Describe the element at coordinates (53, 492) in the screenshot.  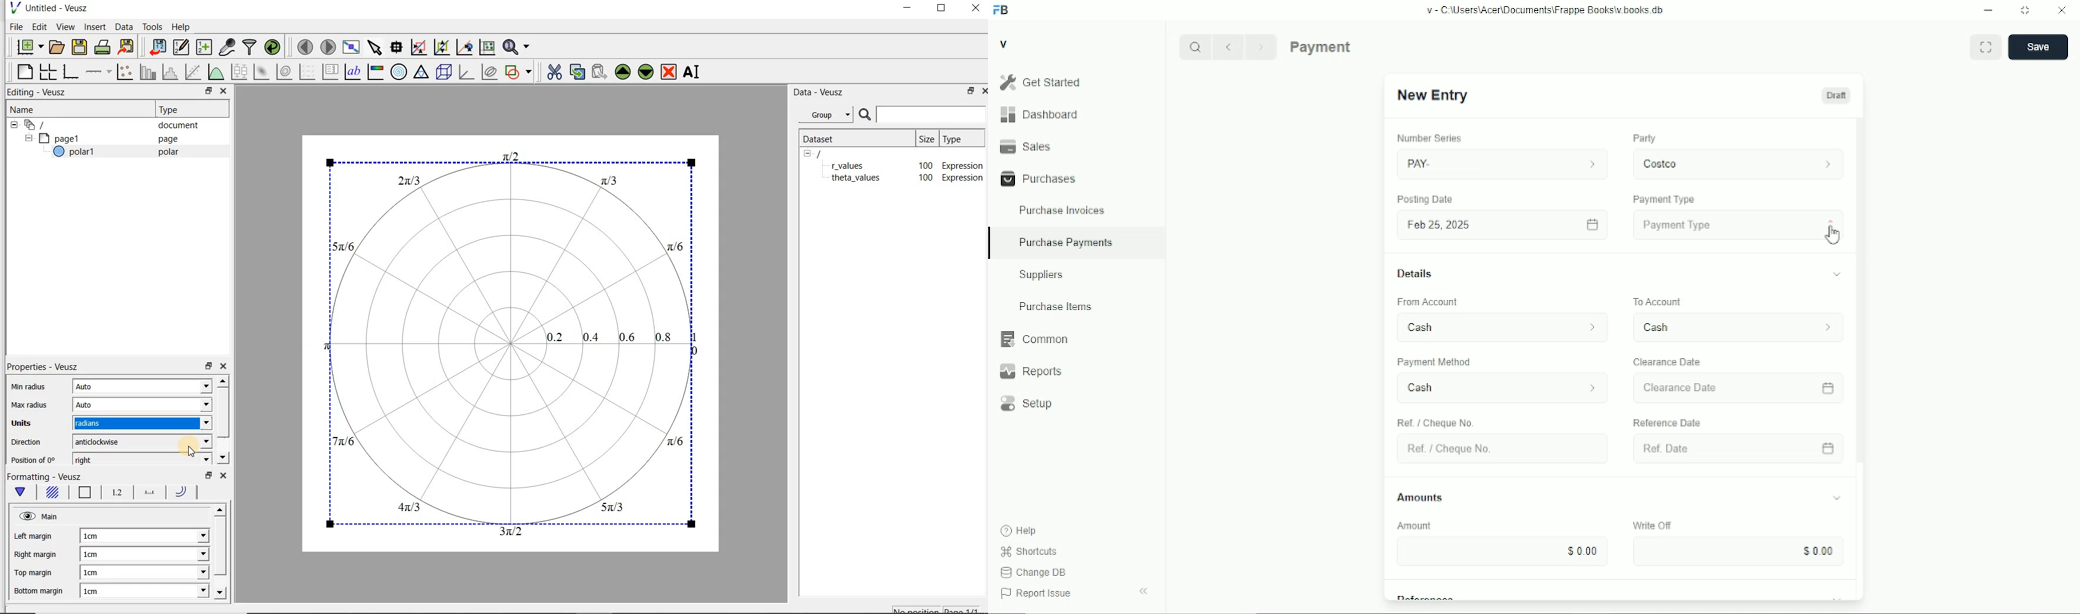
I see `Background` at that location.